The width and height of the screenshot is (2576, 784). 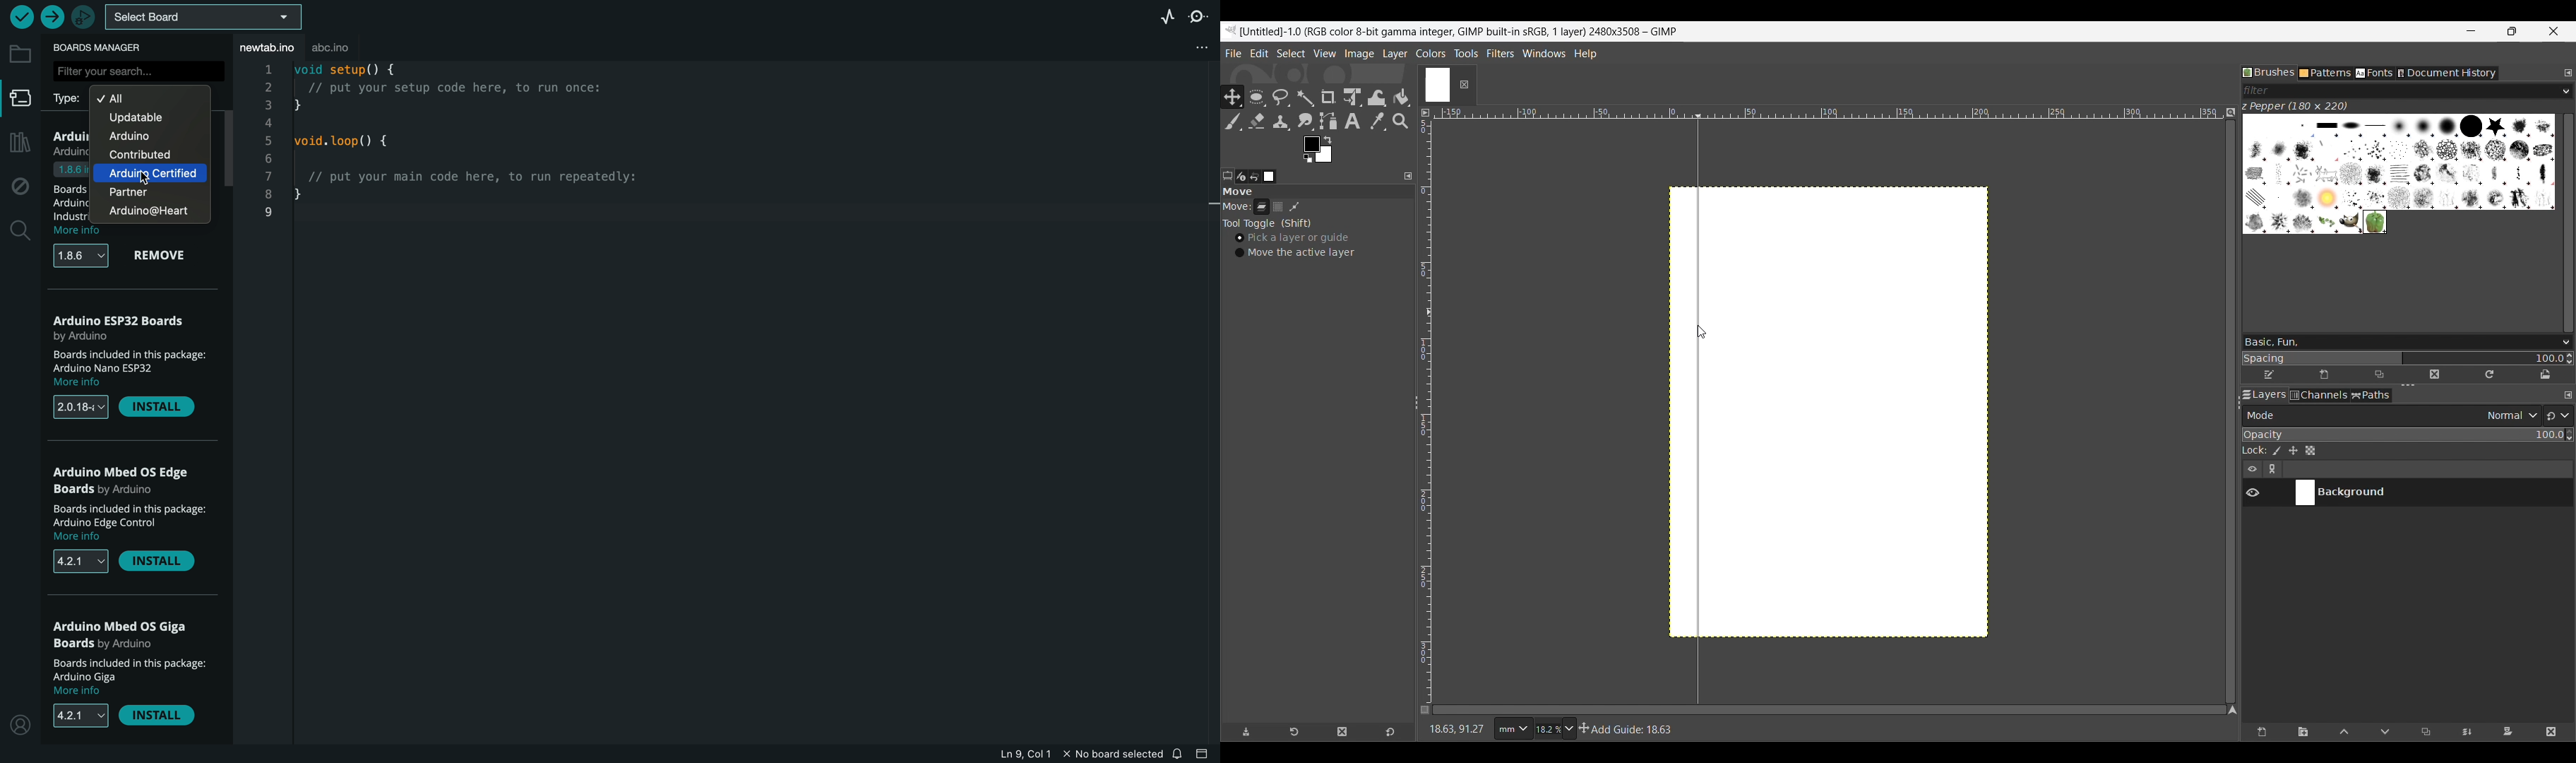 I want to click on Clone tool, so click(x=1282, y=122).